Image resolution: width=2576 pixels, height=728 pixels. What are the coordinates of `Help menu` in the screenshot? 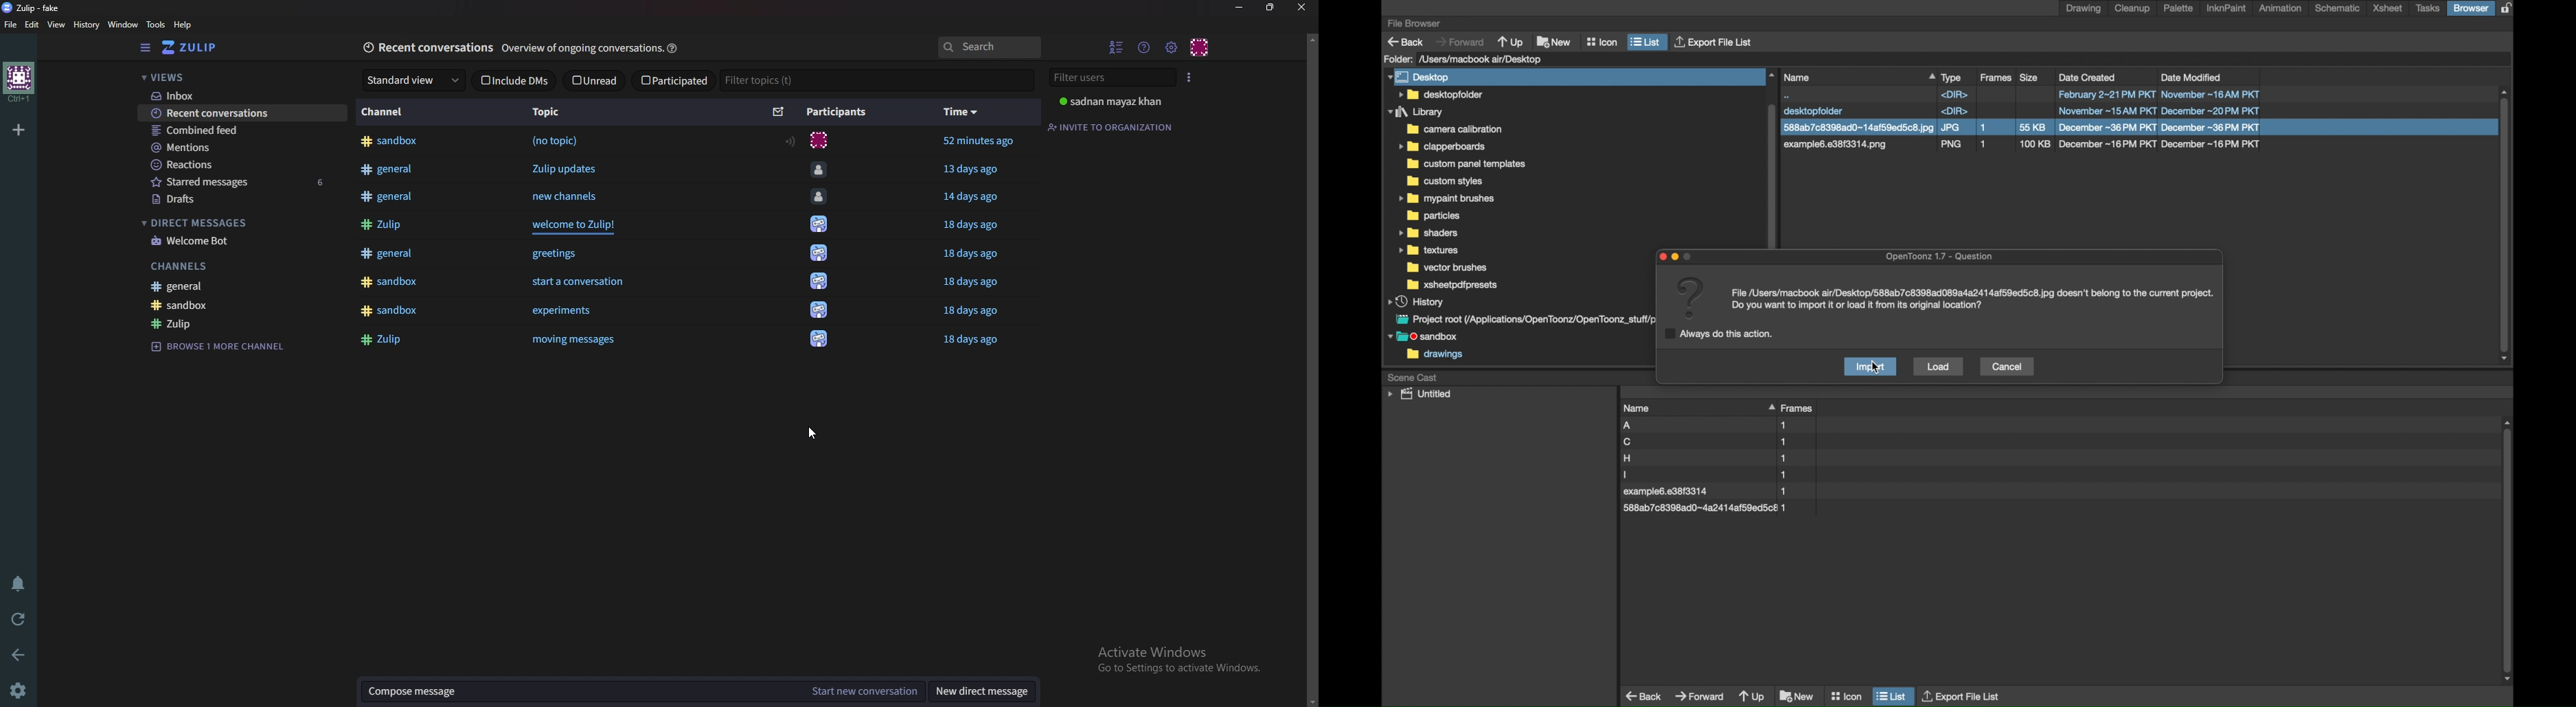 It's located at (1143, 48).